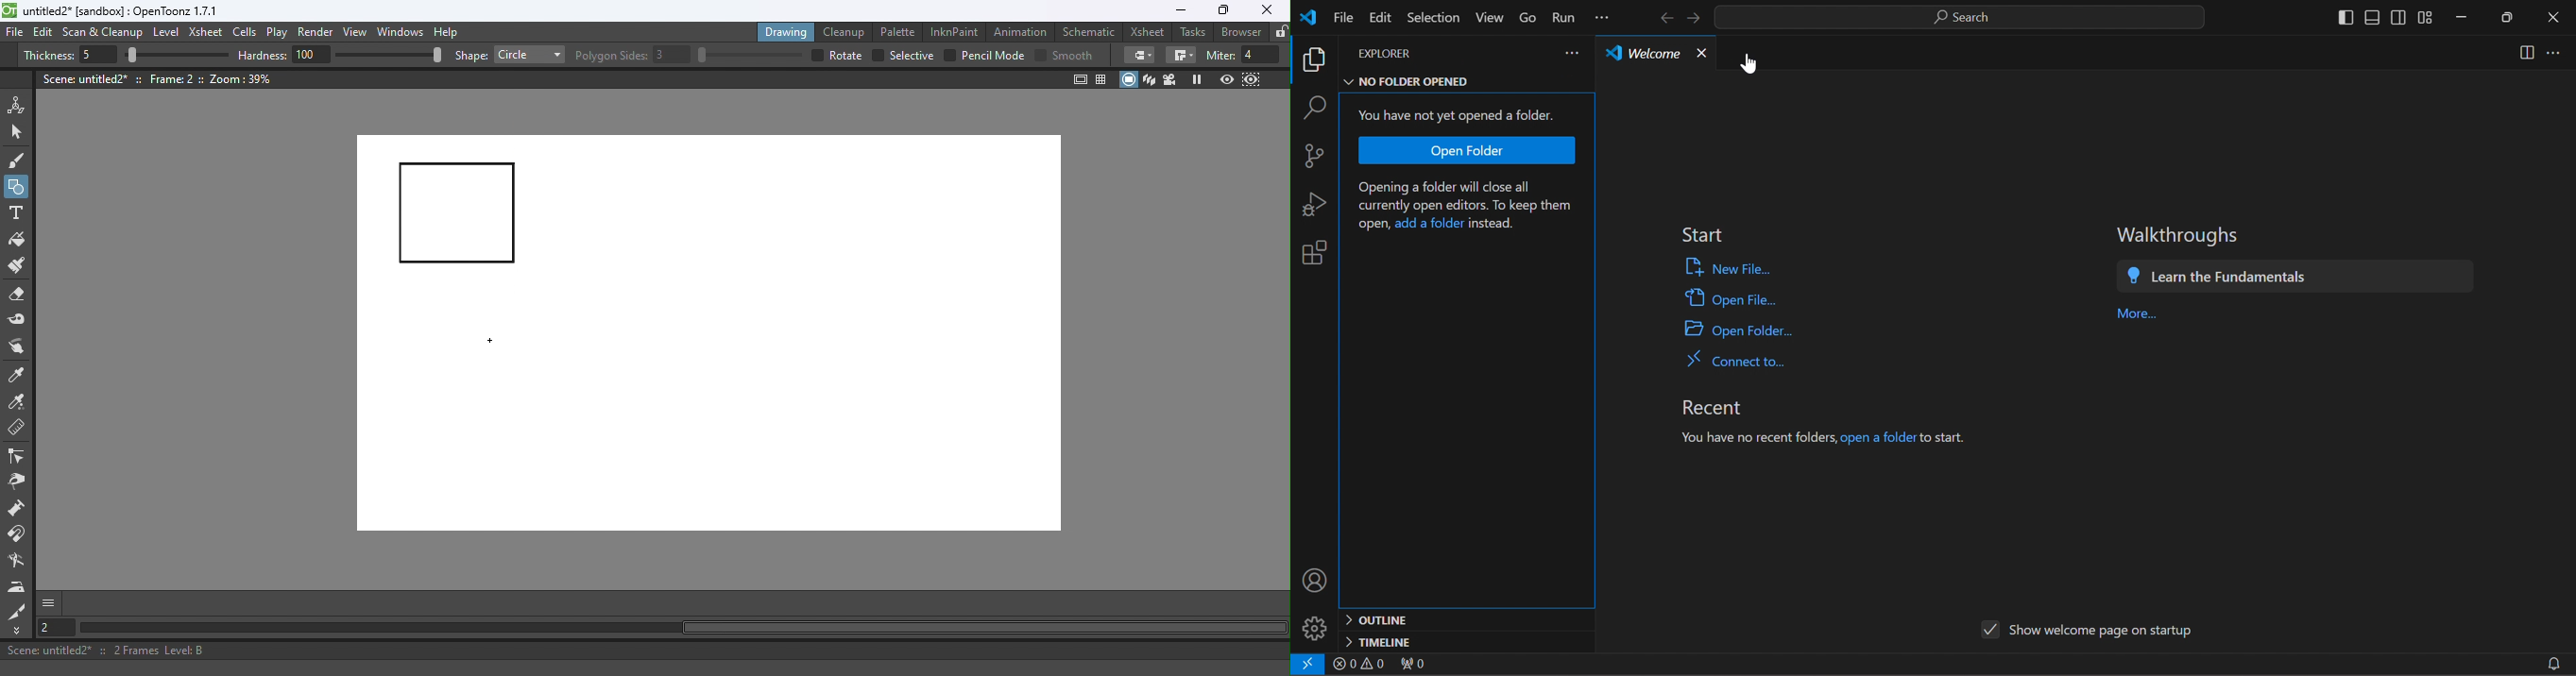 The height and width of the screenshot is (700, 2576). What do you see at coordinates (318, 33) in the screenshot?
I see `Render` at bounding box center [318, 33].